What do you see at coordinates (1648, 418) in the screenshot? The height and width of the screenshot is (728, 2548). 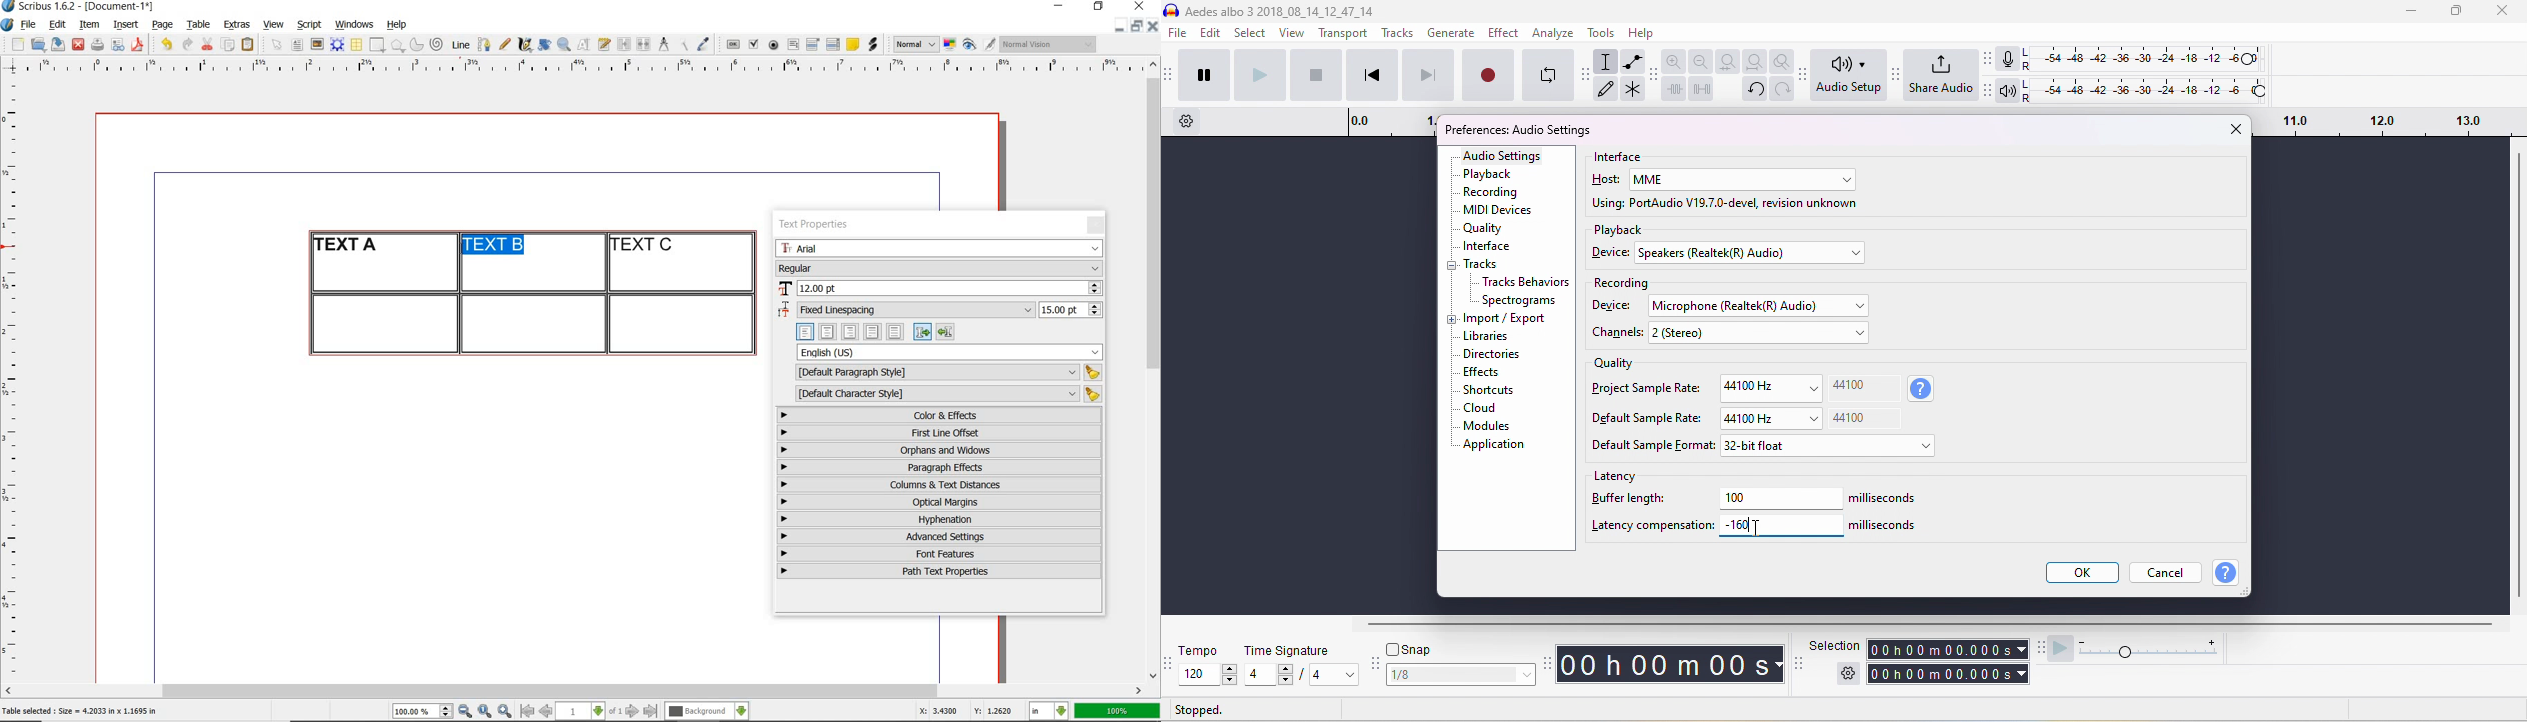 I see `Default sample rate:` at bounding box center [1648, 418].